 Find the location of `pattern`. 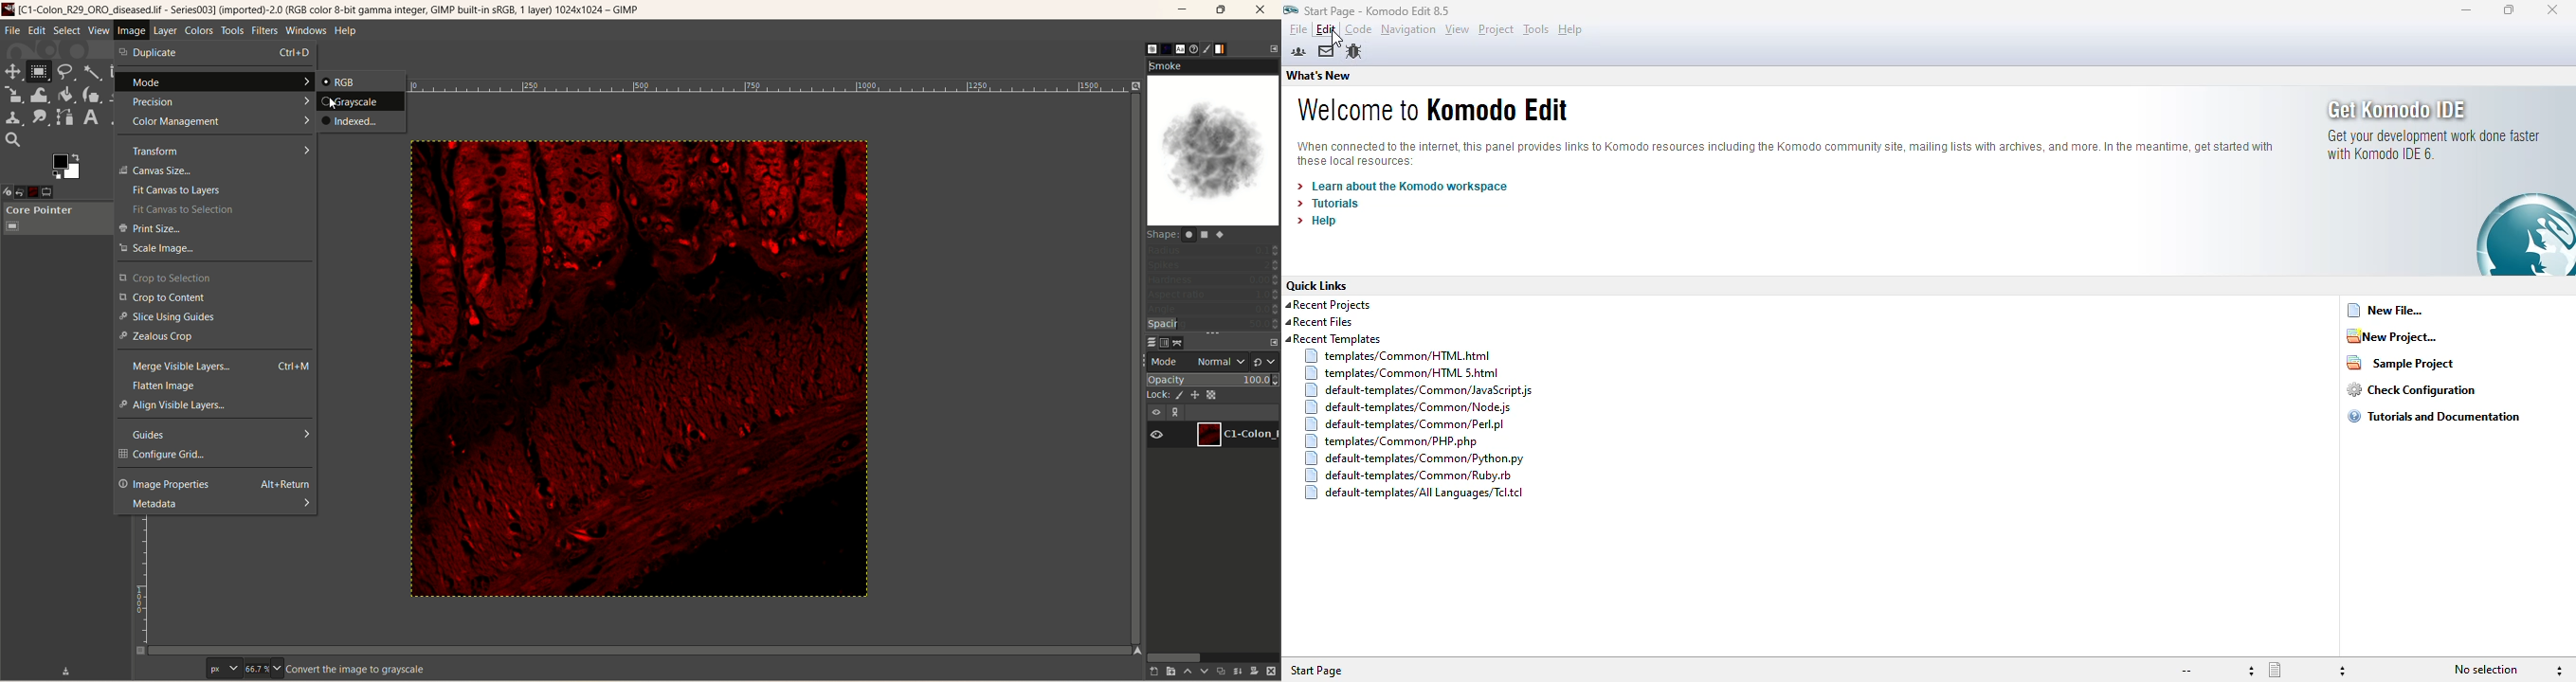

pattern is located at coordinates (1168, 49).